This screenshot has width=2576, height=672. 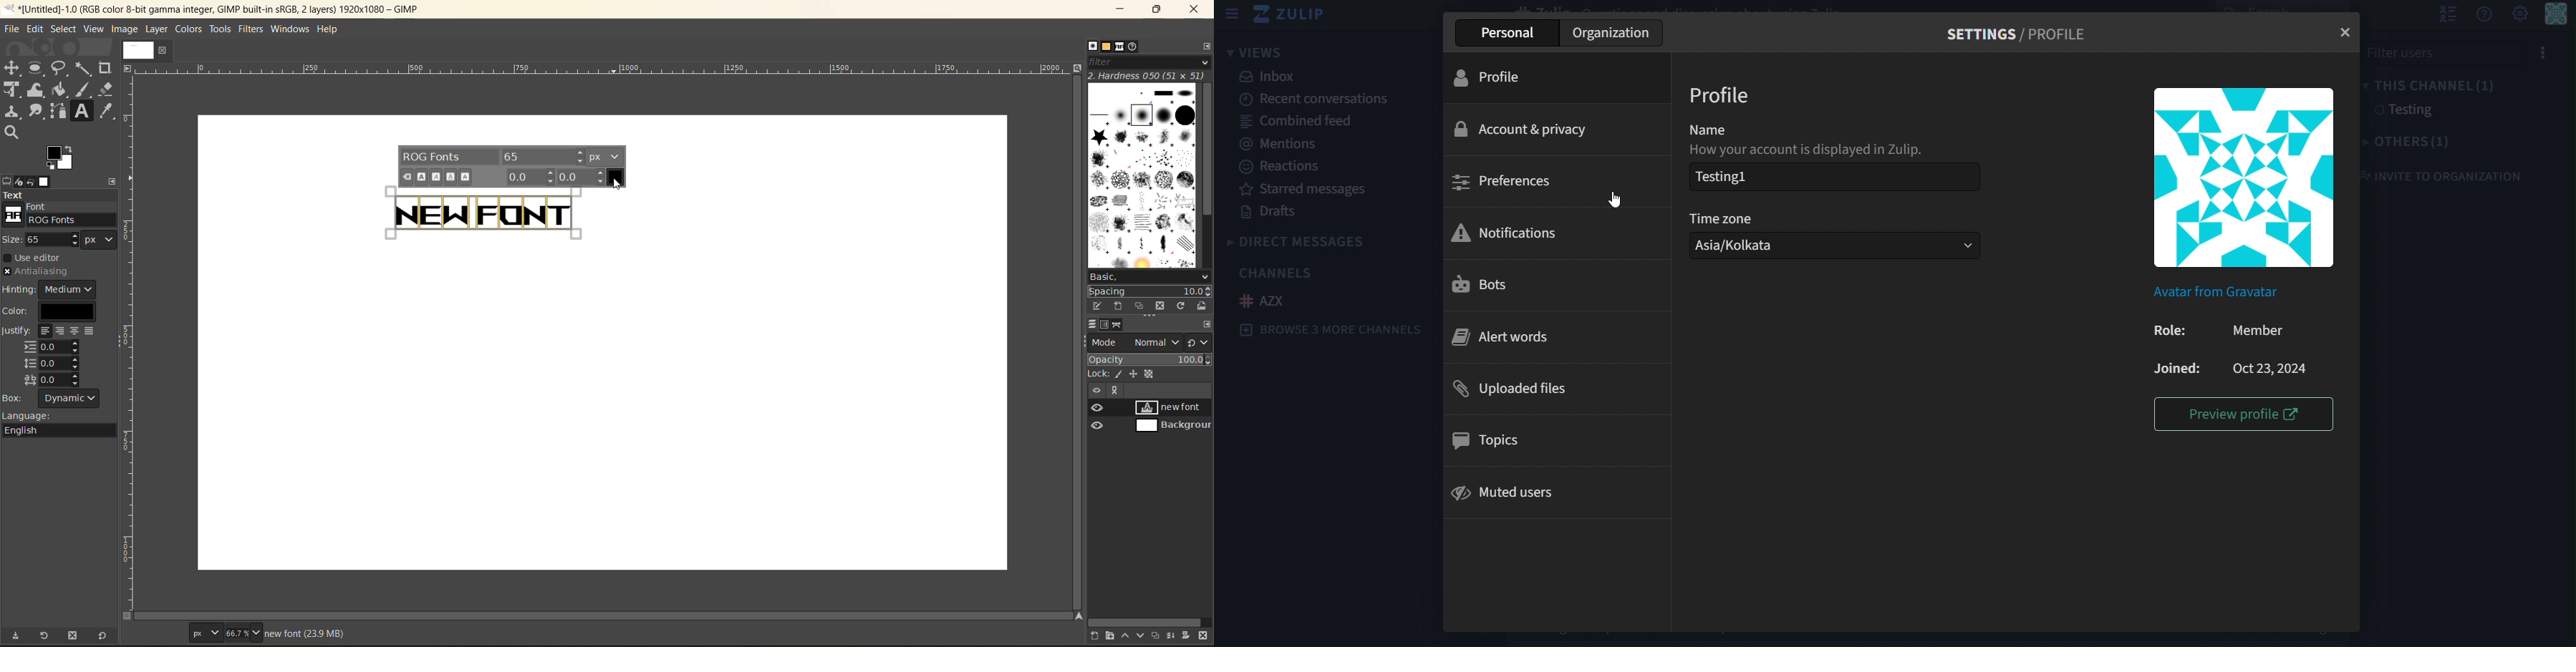 What do you see at coordinates (14, 27) in the screenshot?
I see `file` at bounding box center [14, 27].